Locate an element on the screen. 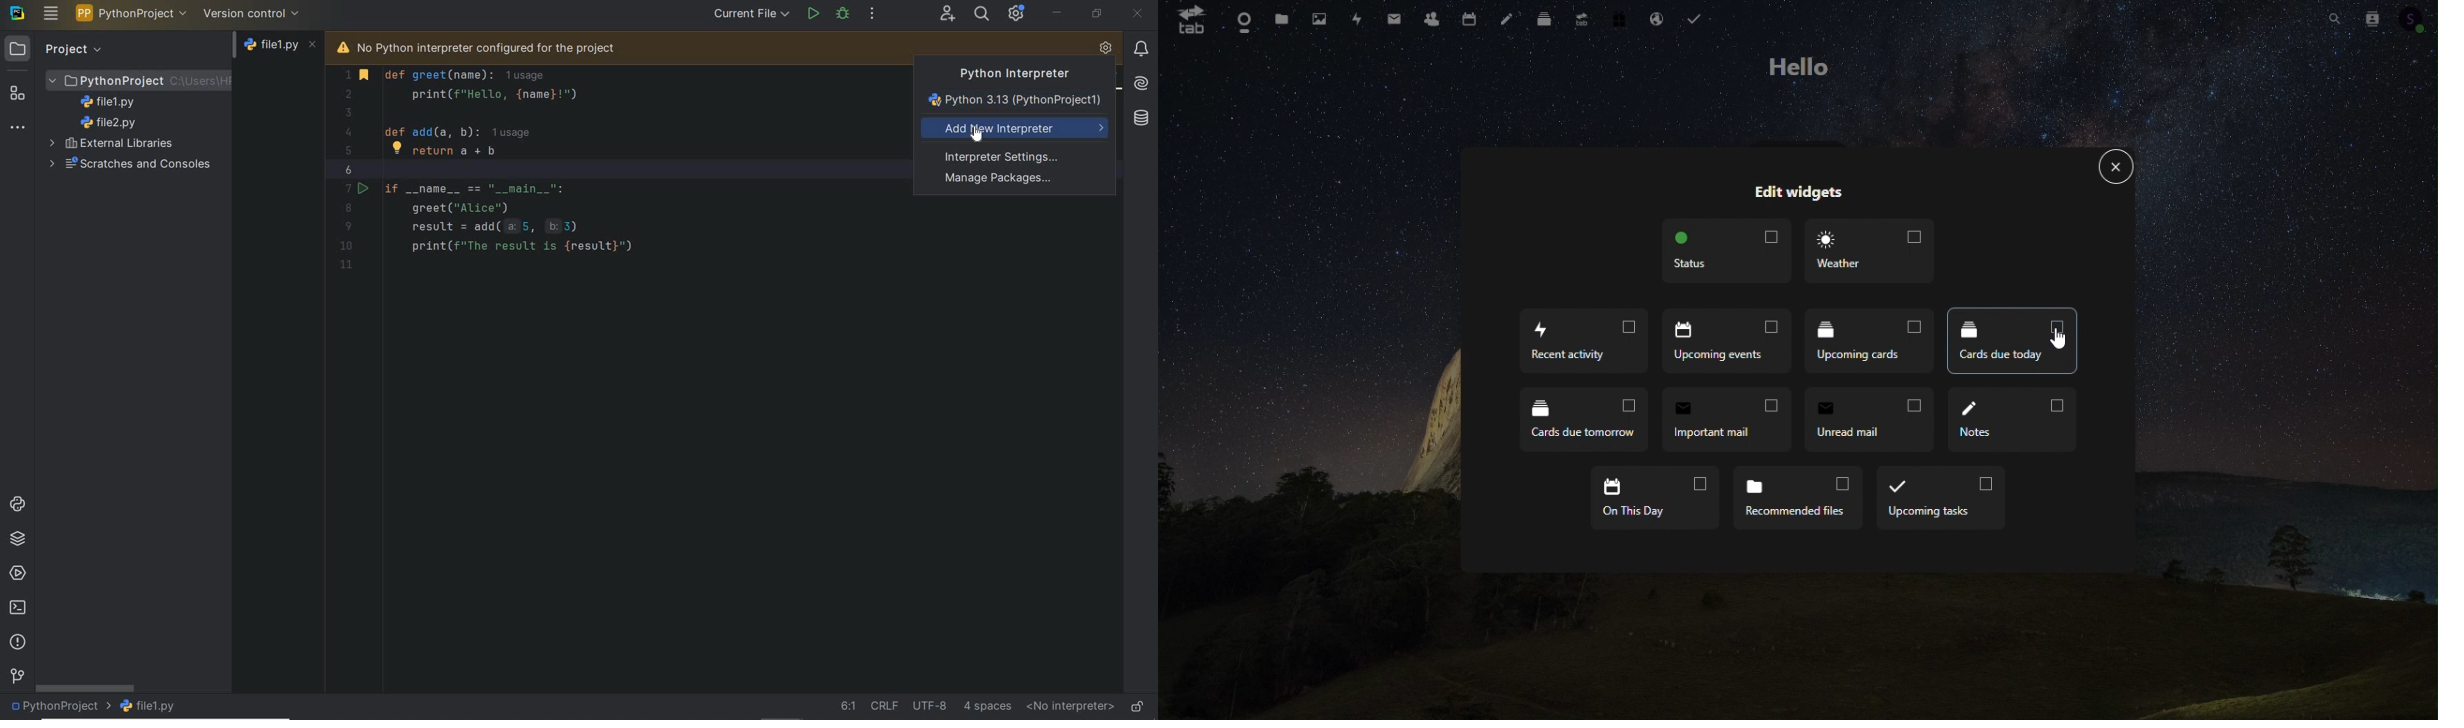  Contacts is located at coordinates (1434, 19).